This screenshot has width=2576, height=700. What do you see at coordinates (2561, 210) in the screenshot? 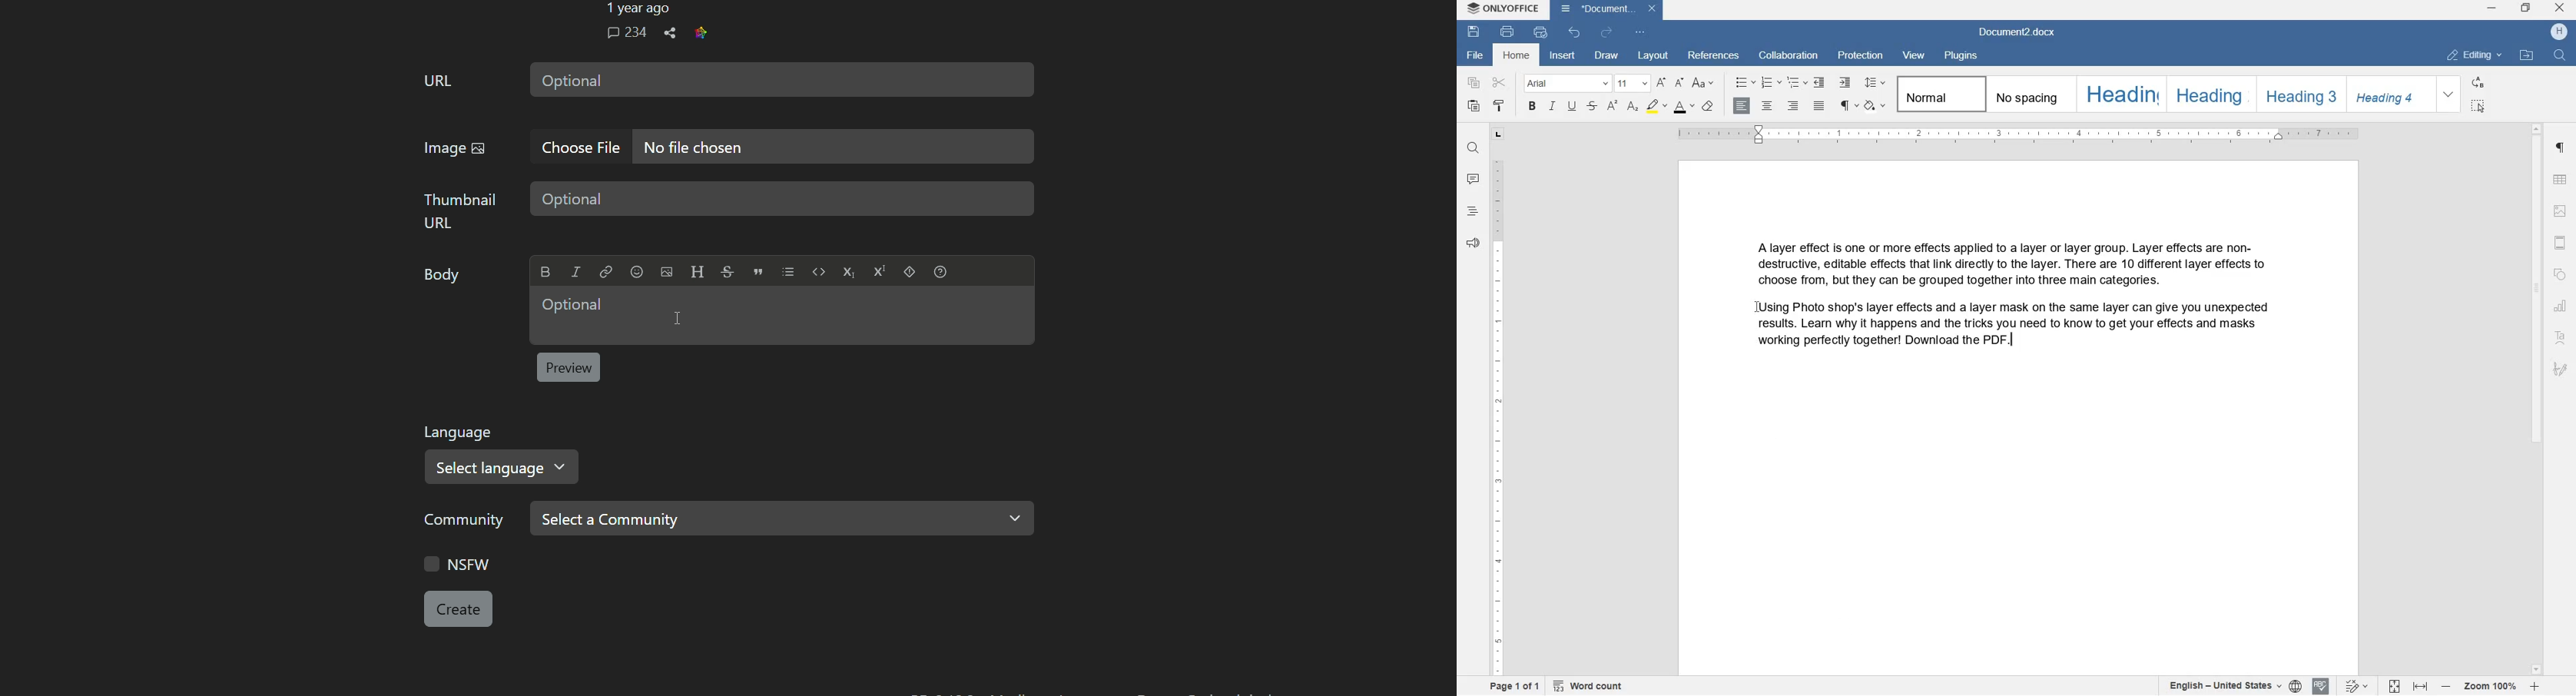
I see `HEADERS & FOOTERS` at bounding box center [2561, 210].